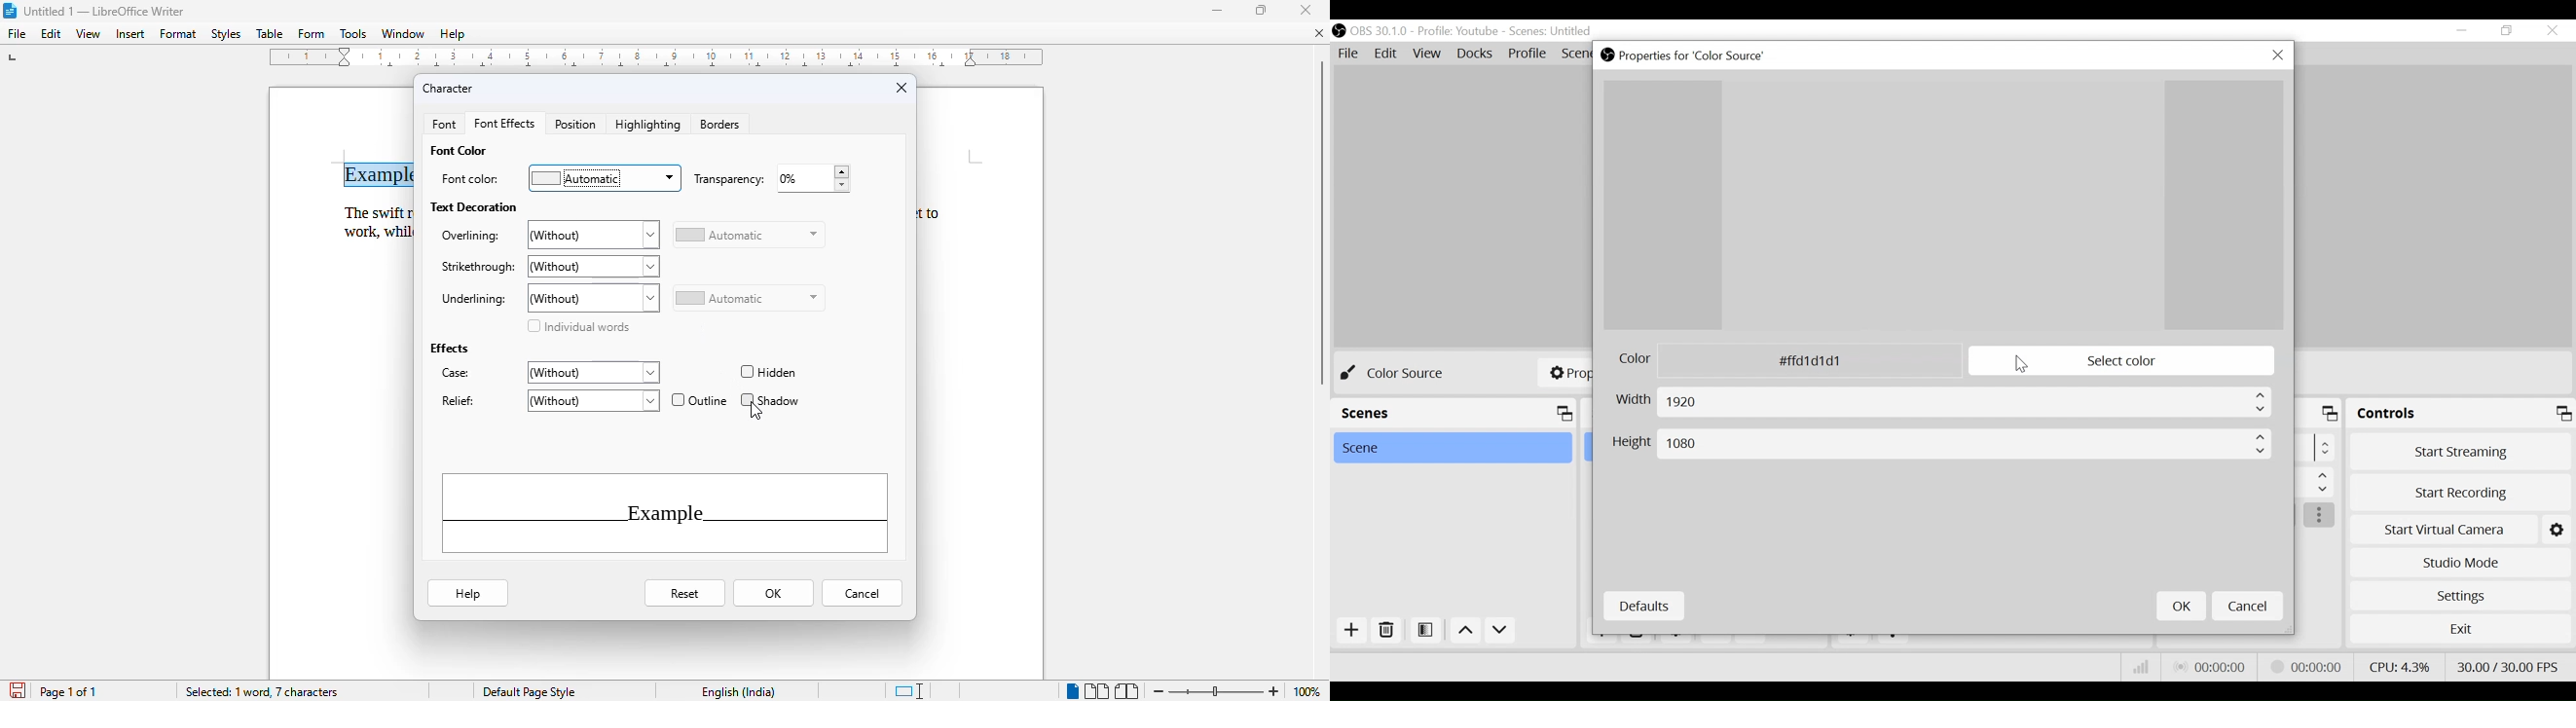 This screenshot has height=728, width=2576. Describe the element at coordinates (1424, 628) in the screenshot. I see `Open Scene Filter` at that location.